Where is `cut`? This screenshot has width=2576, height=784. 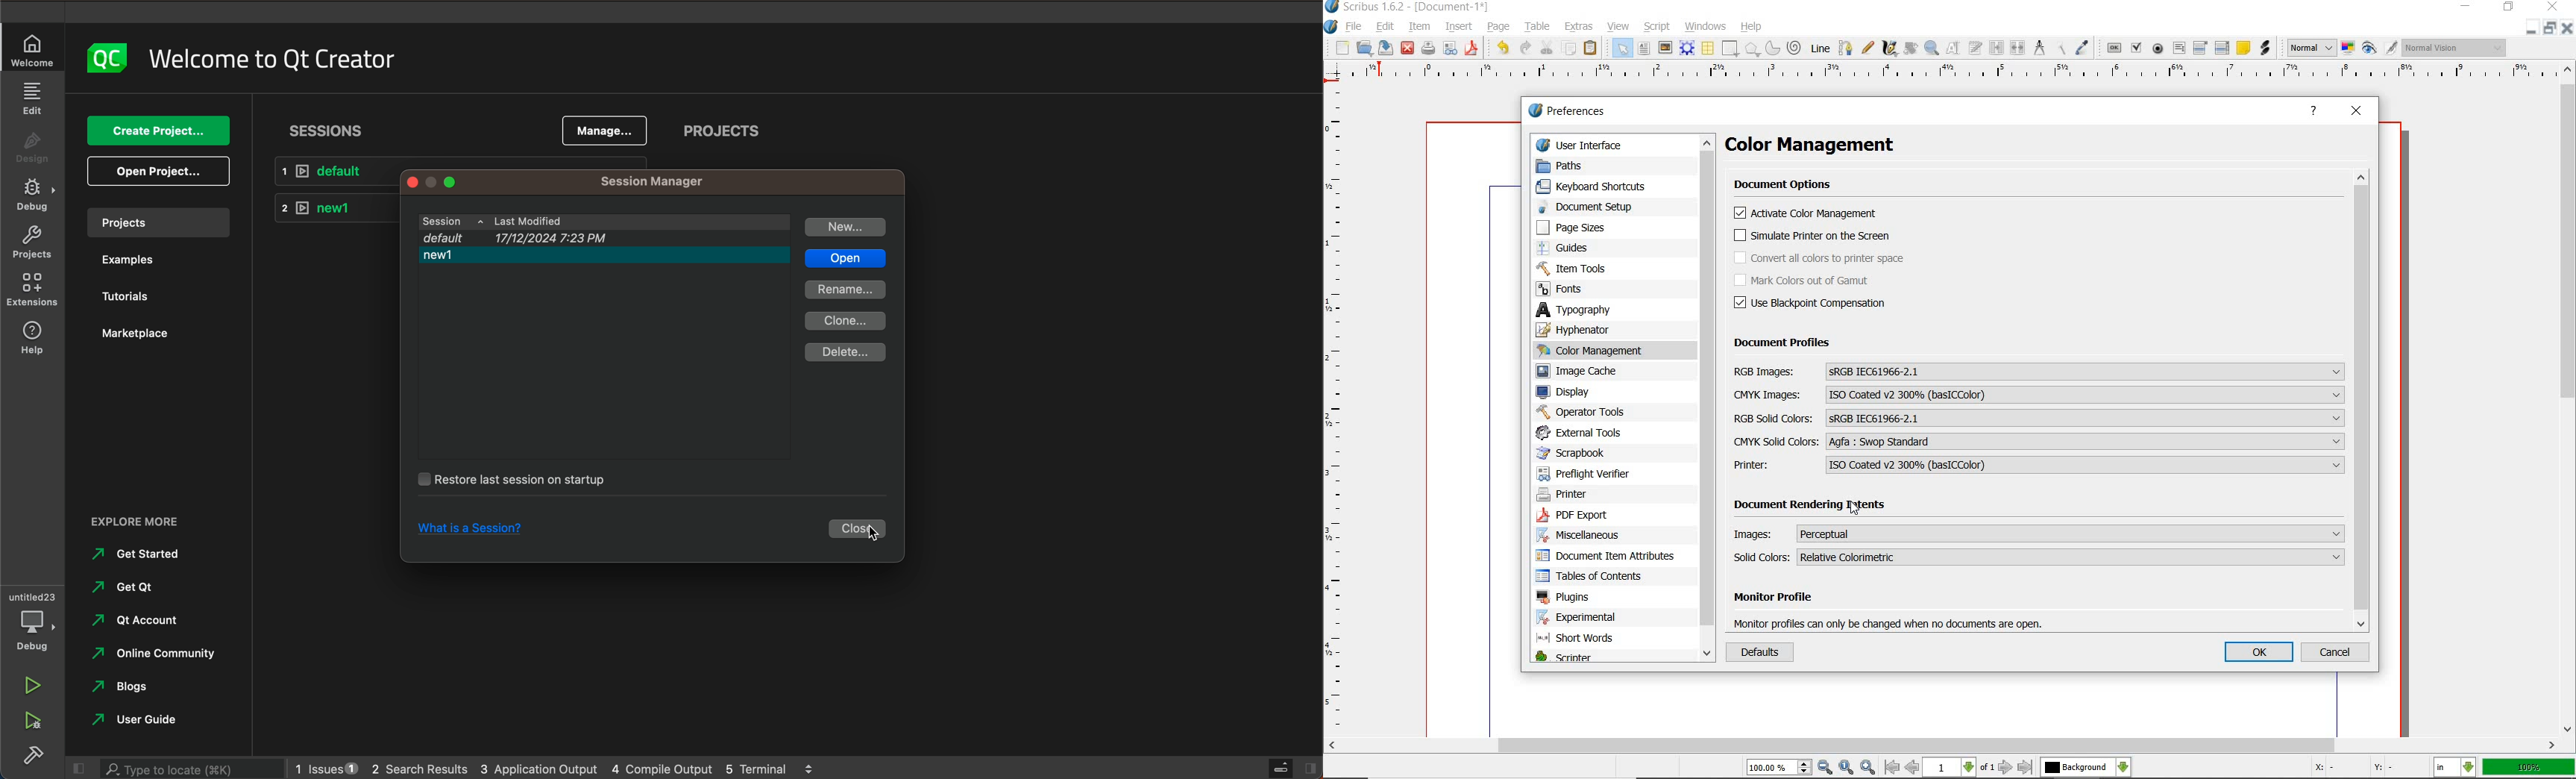
cut is located at coordinates (1547, 47).